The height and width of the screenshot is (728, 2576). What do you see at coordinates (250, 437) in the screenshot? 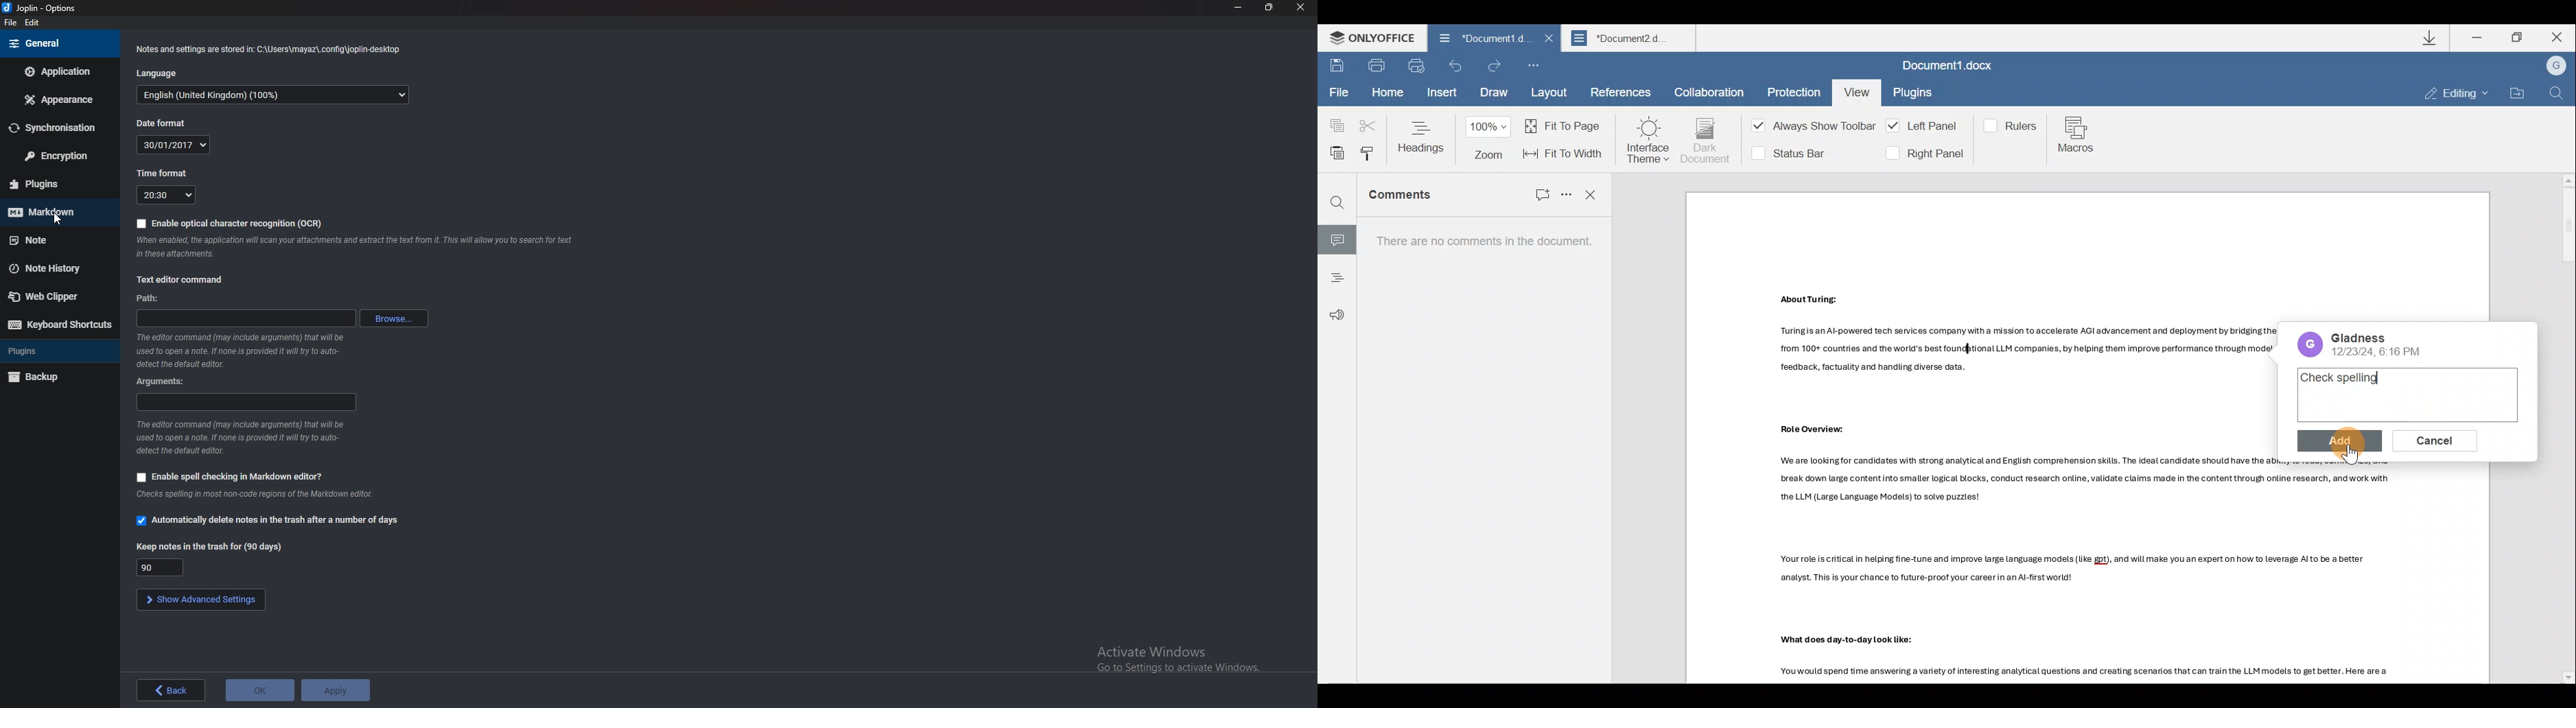
I see `The editor command (may include arguments) that will be used to open a note. If none is provided it will try to auto-detect the default editor.` at bounding box center [250, 437].